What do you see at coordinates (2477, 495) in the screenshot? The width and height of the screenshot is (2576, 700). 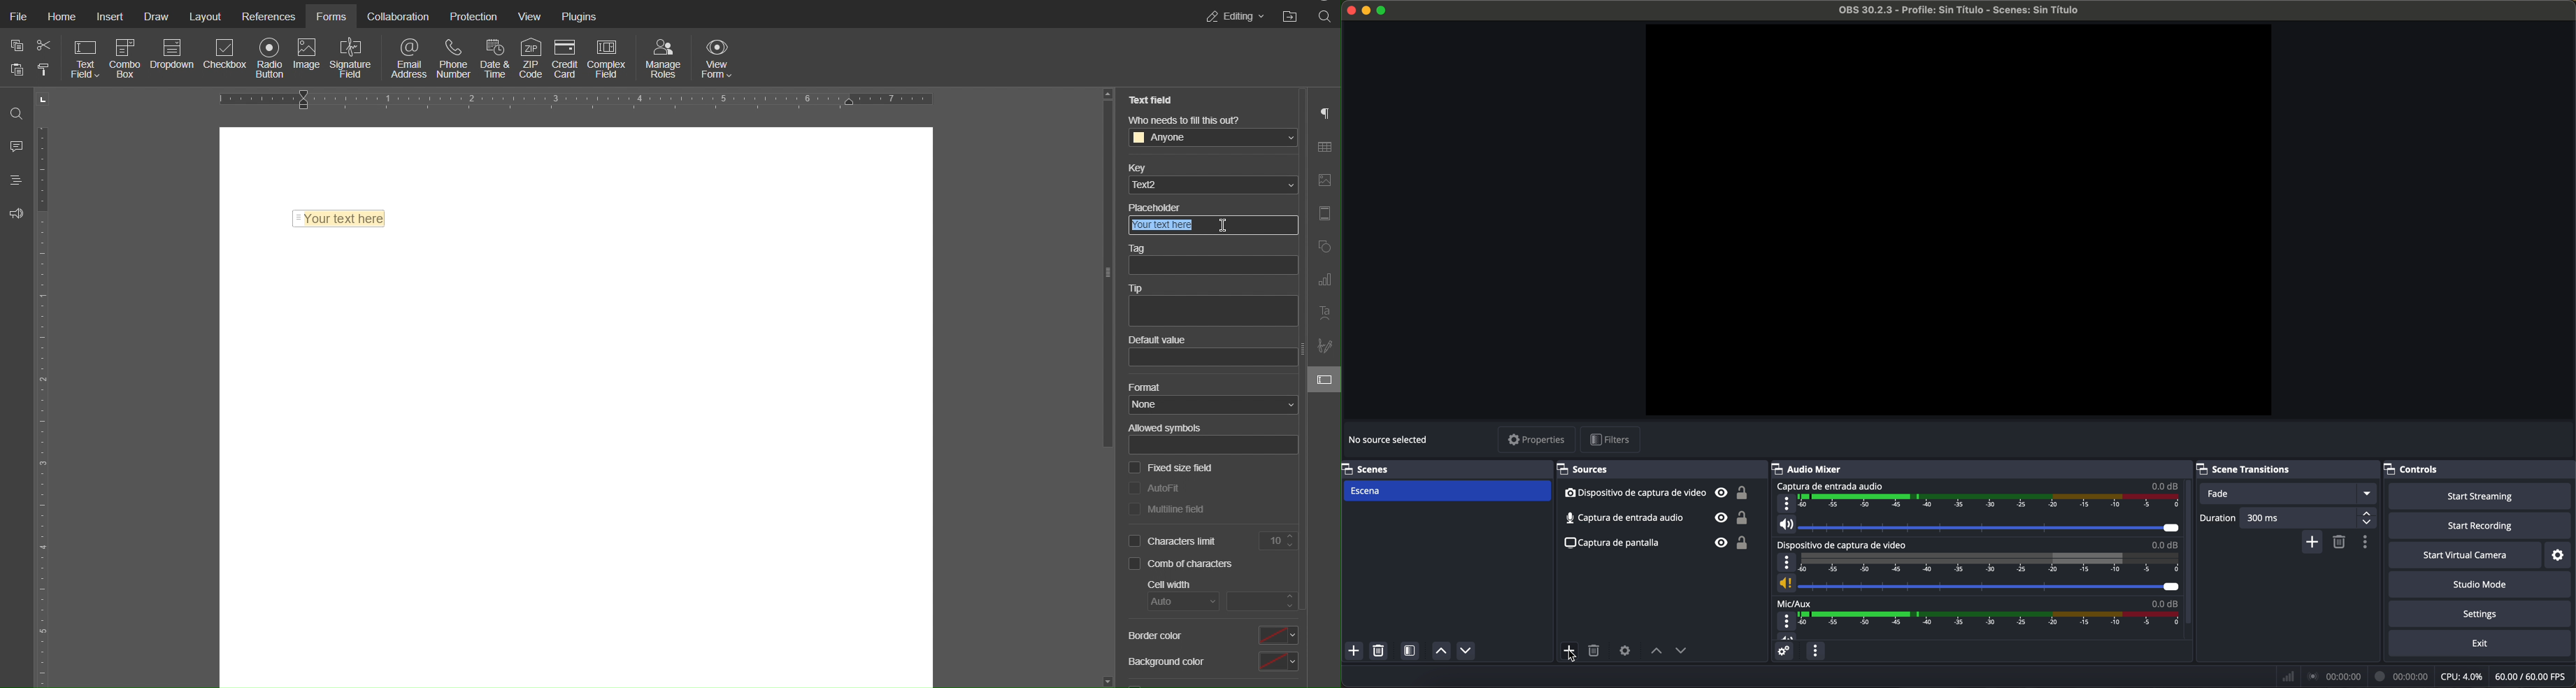 I see `start streaming` at bounding box center [2477, 495].